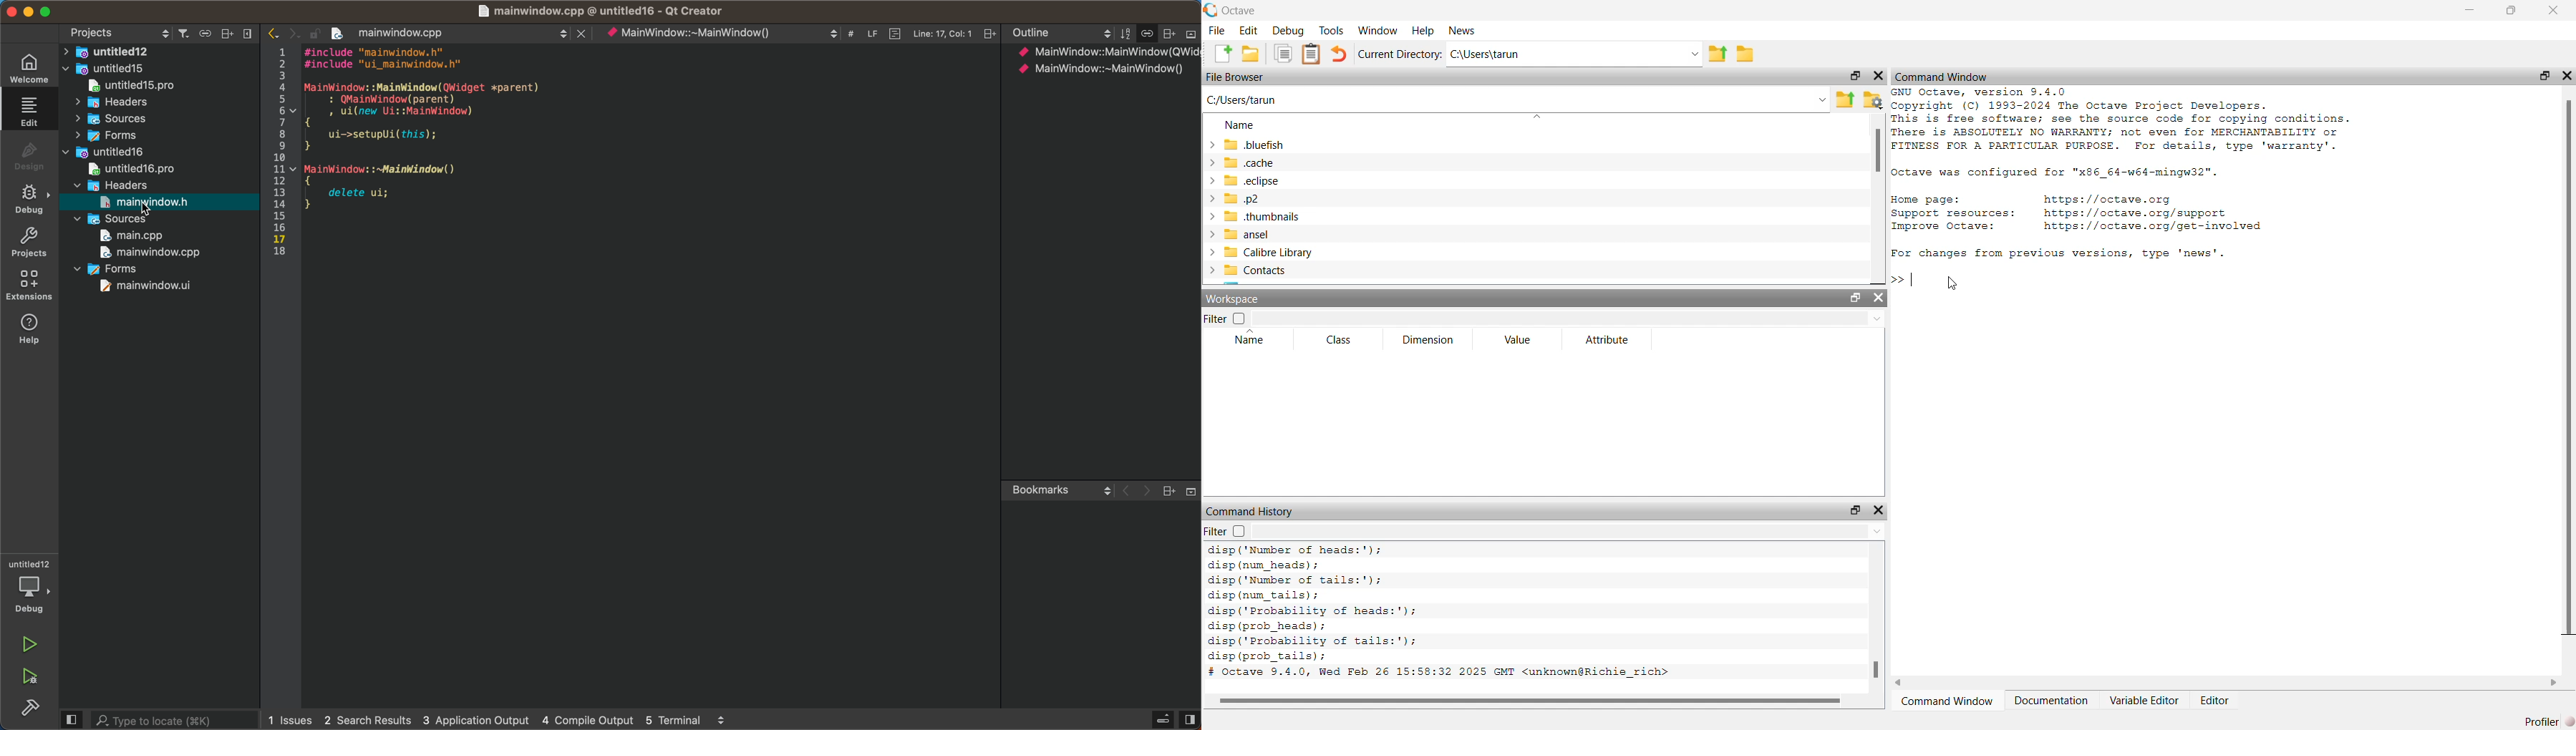  What do you see at coordinates (28, 152) in the screenshot?
I see `design` at bounding box center [28, 152].